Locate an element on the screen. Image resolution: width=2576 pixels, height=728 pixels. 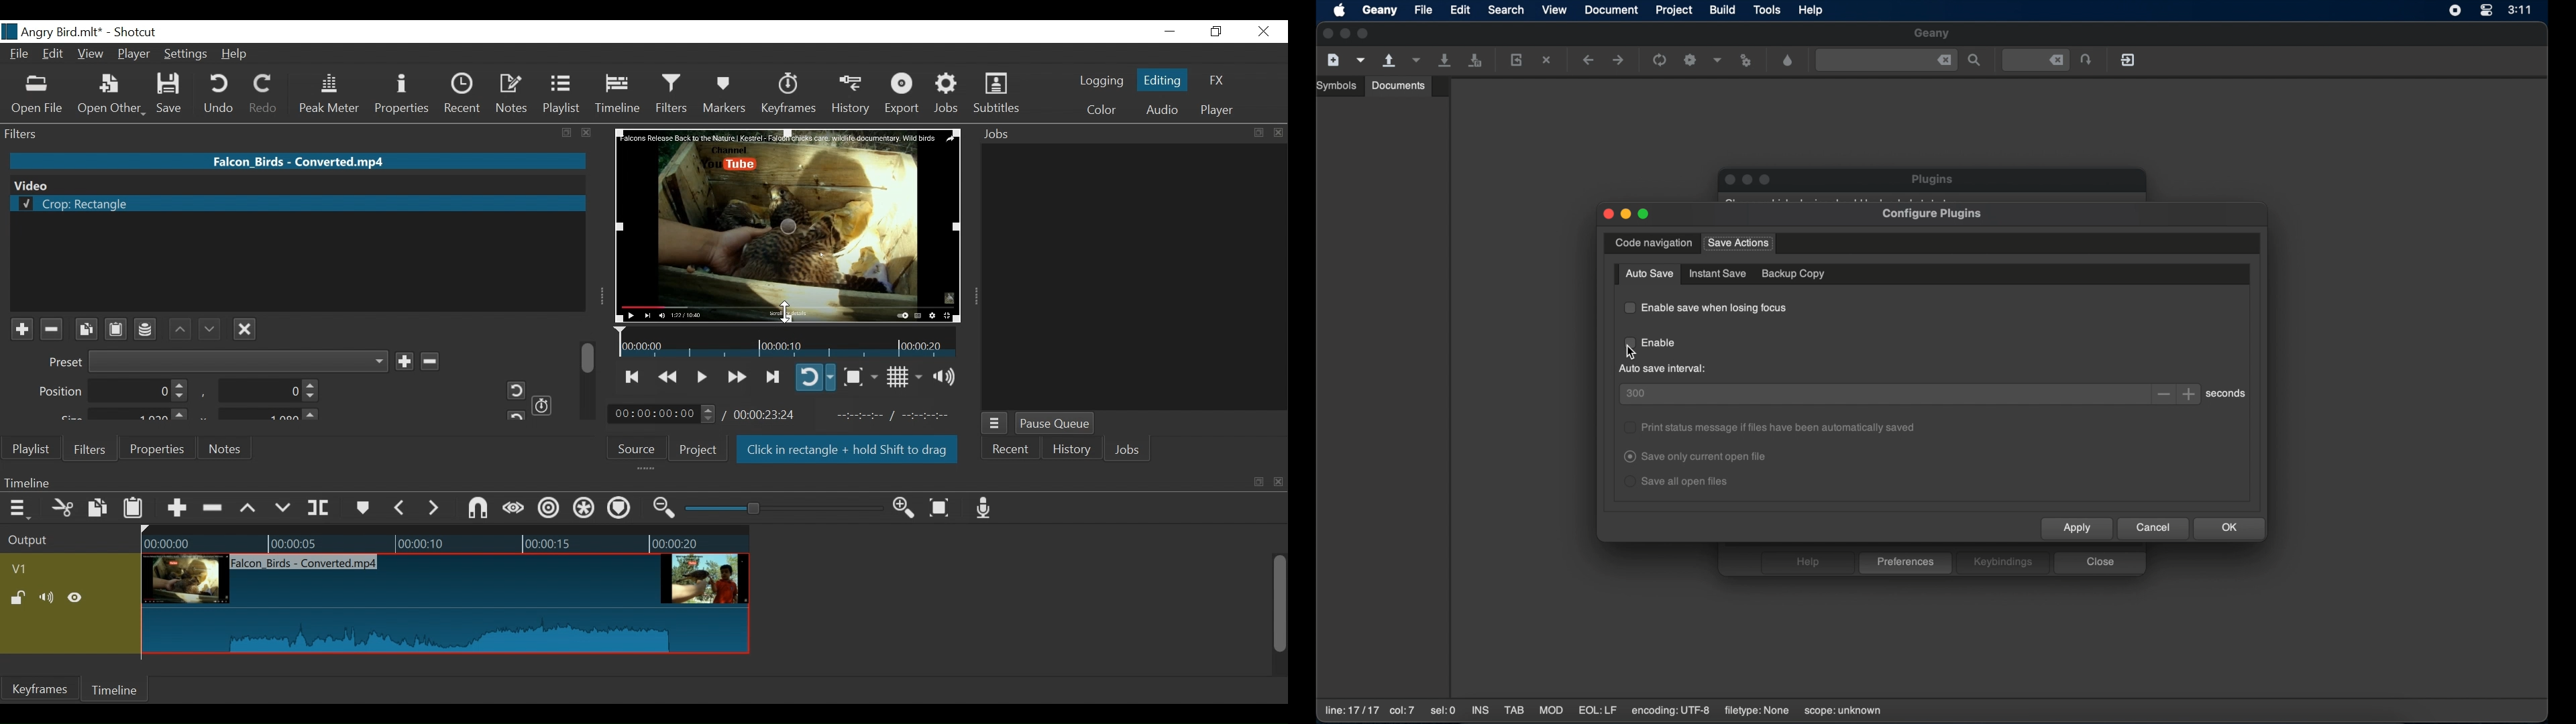
Toggle player looping is located at coordinates (815, 377).